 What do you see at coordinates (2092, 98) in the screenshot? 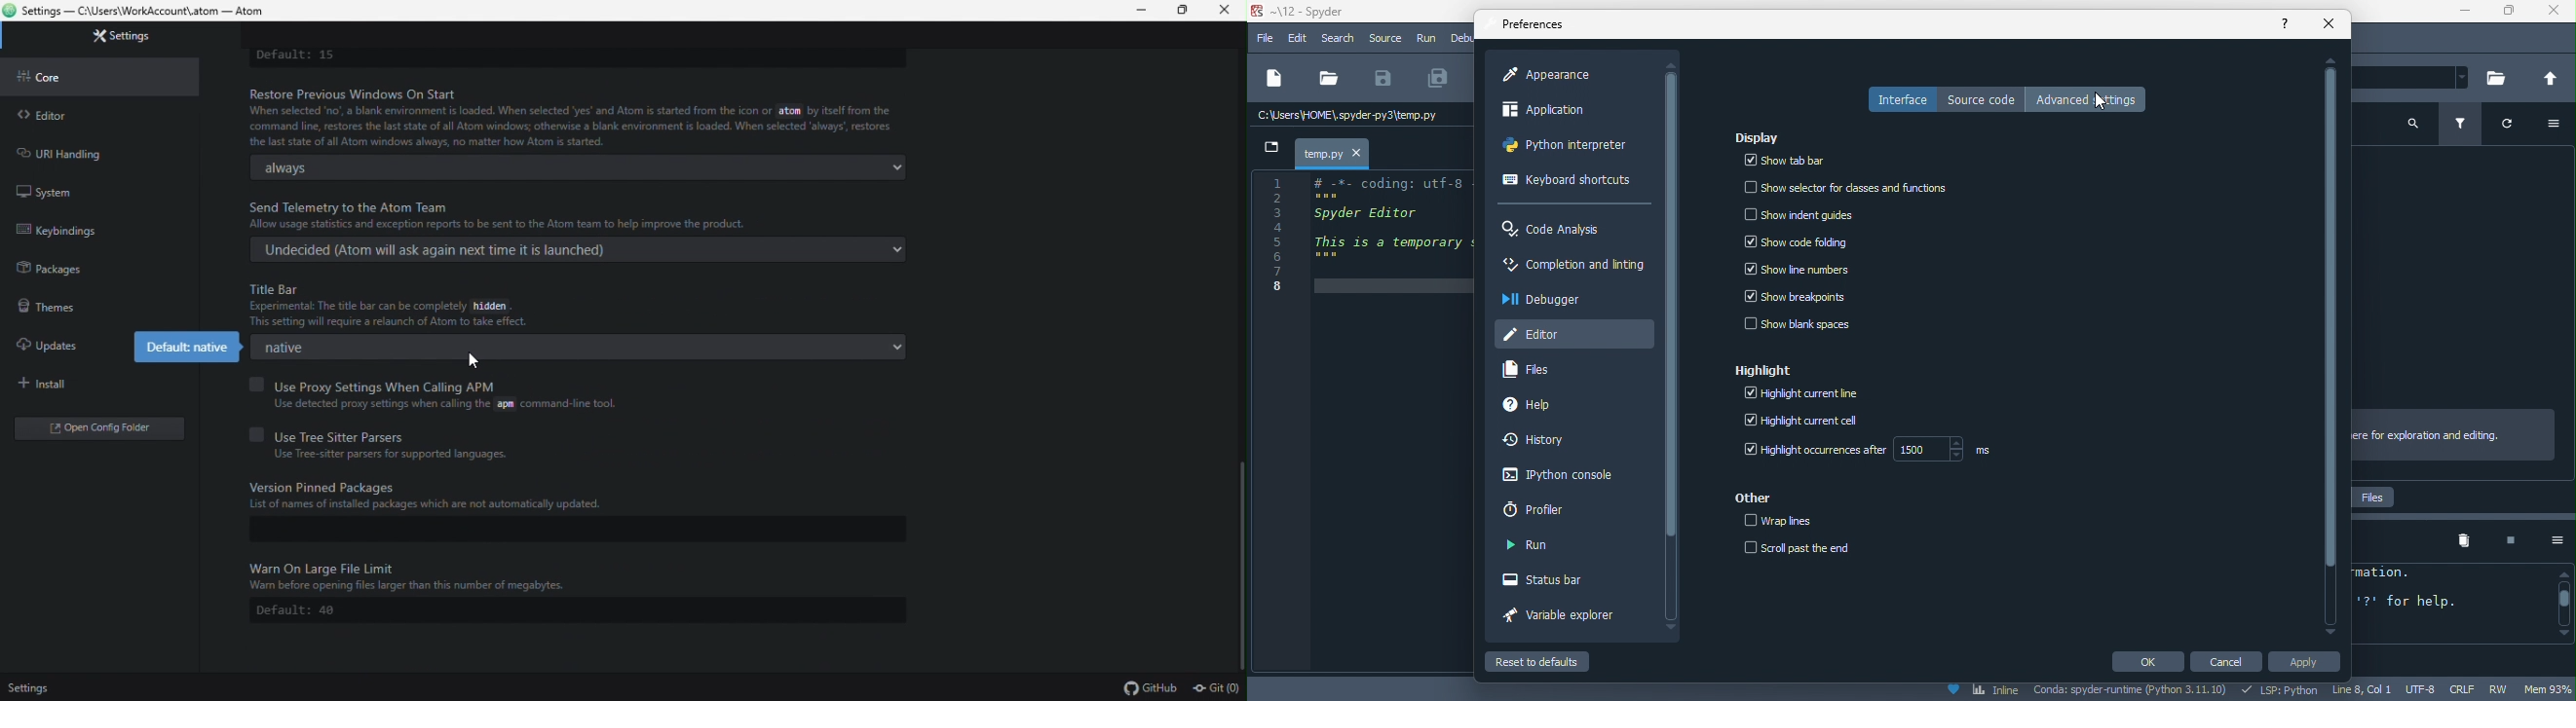
I see `advanced settings` at bounding box center [2092, 98].